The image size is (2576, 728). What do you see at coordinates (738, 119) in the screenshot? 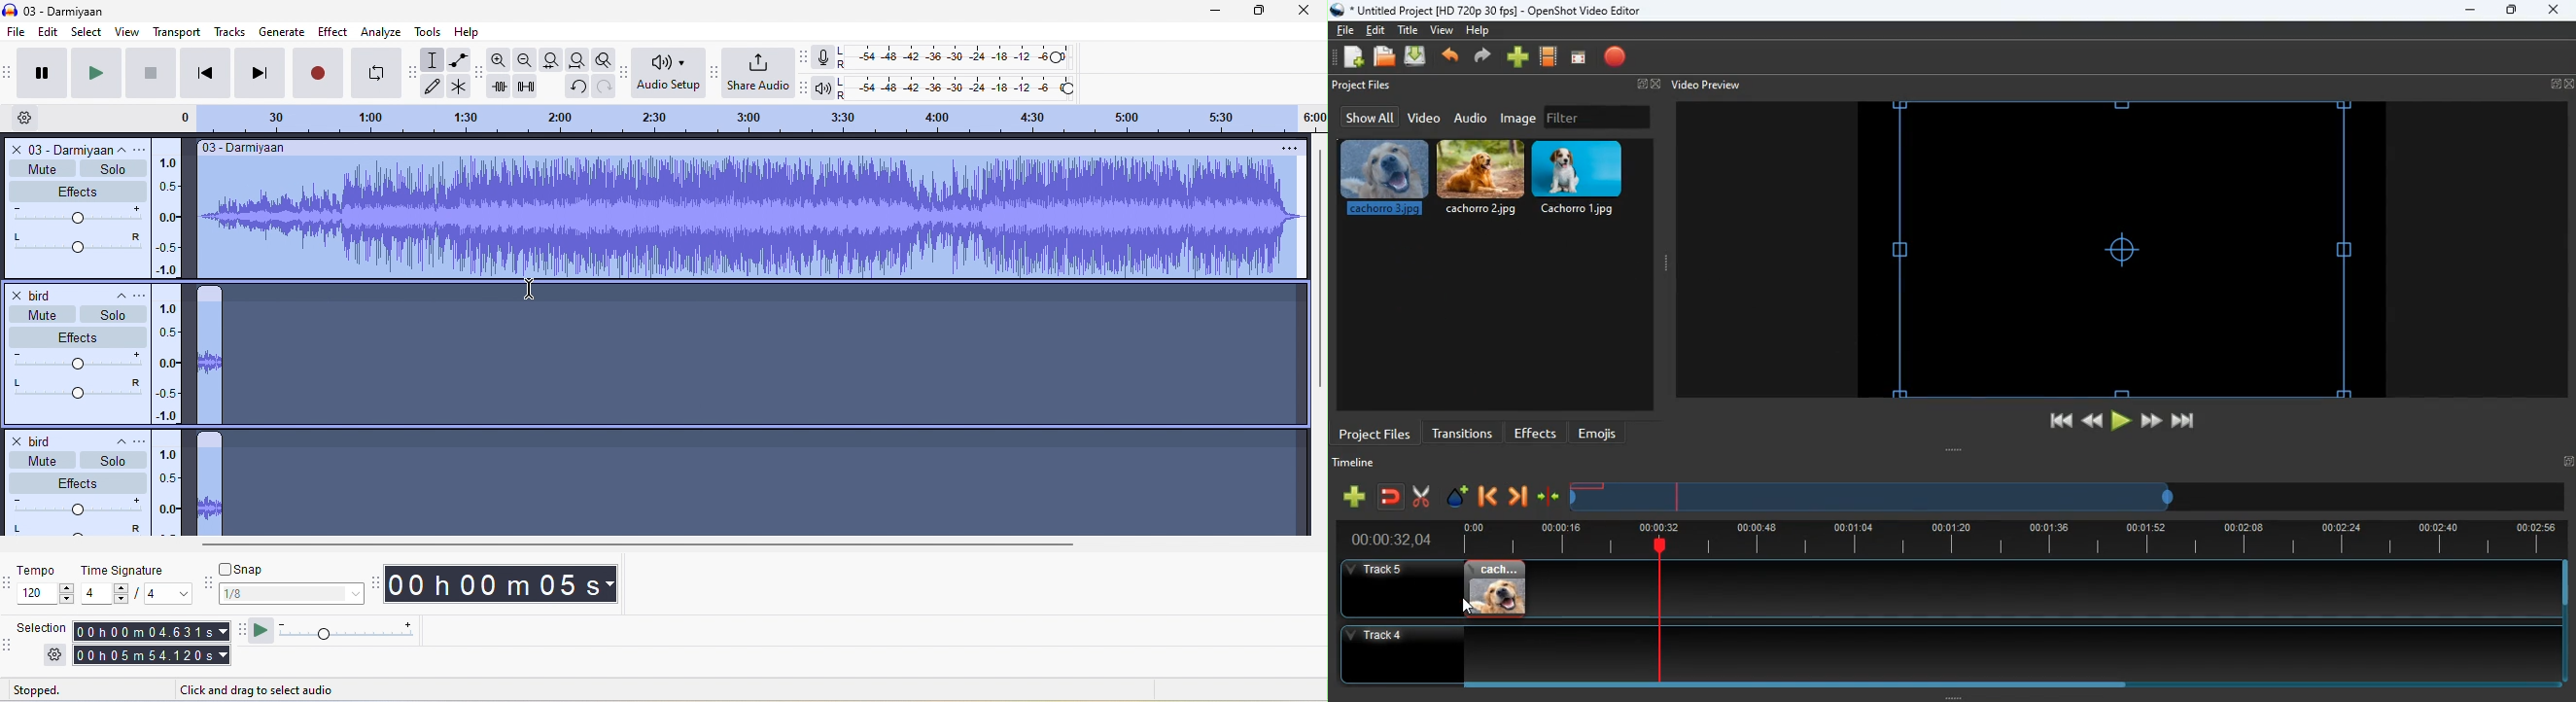
I see `click and drag to define a looping region` at bounding box center [738, 119].